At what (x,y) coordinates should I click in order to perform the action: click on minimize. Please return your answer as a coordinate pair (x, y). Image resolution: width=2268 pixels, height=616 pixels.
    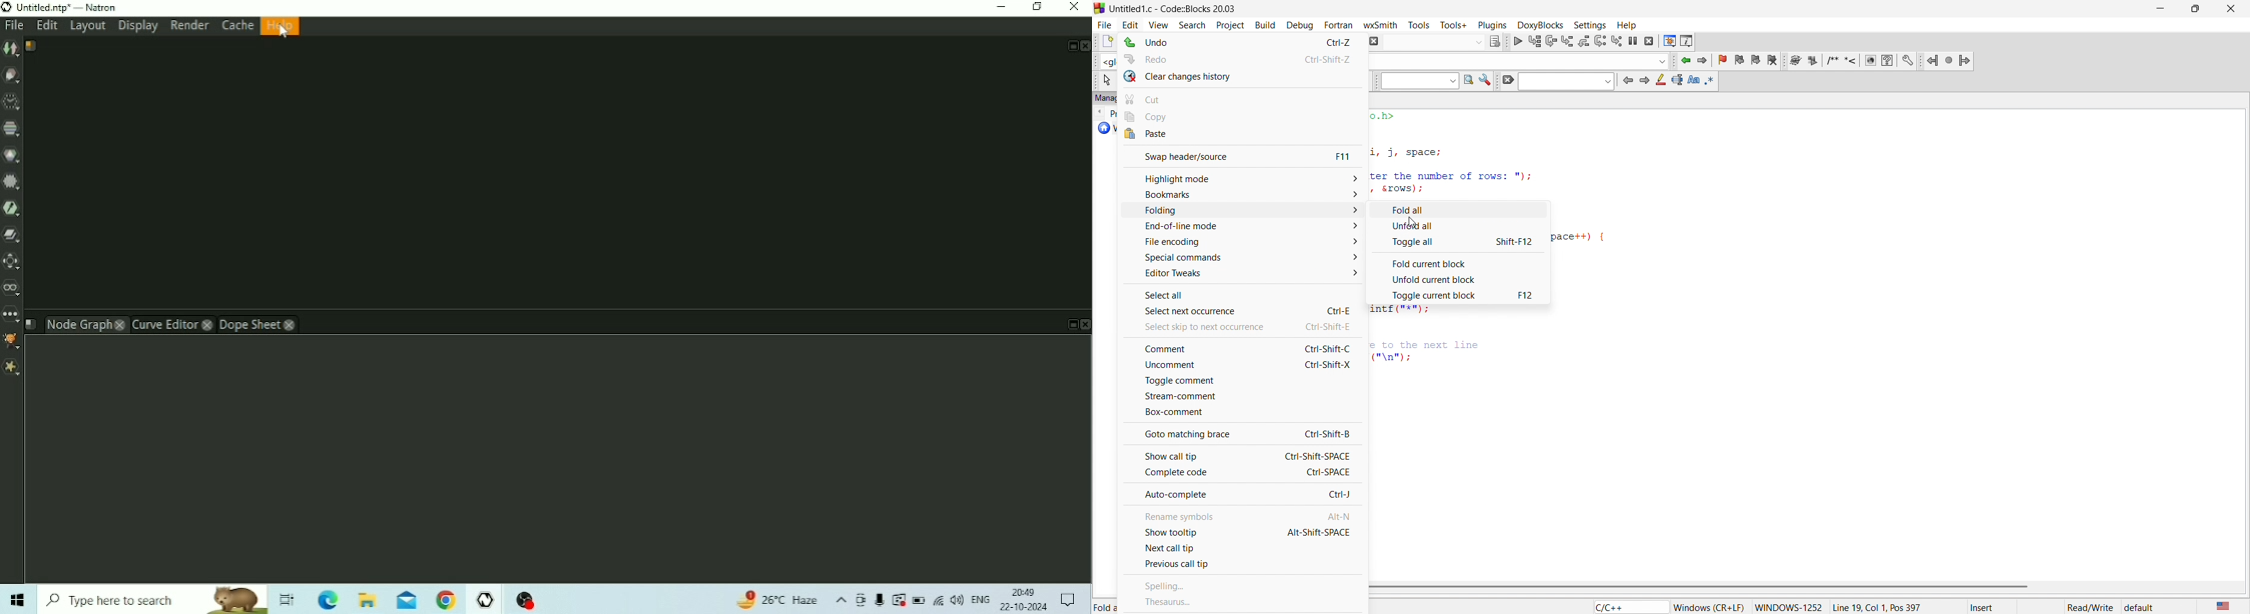
    Looking at the image, I should click on (2158, 9).